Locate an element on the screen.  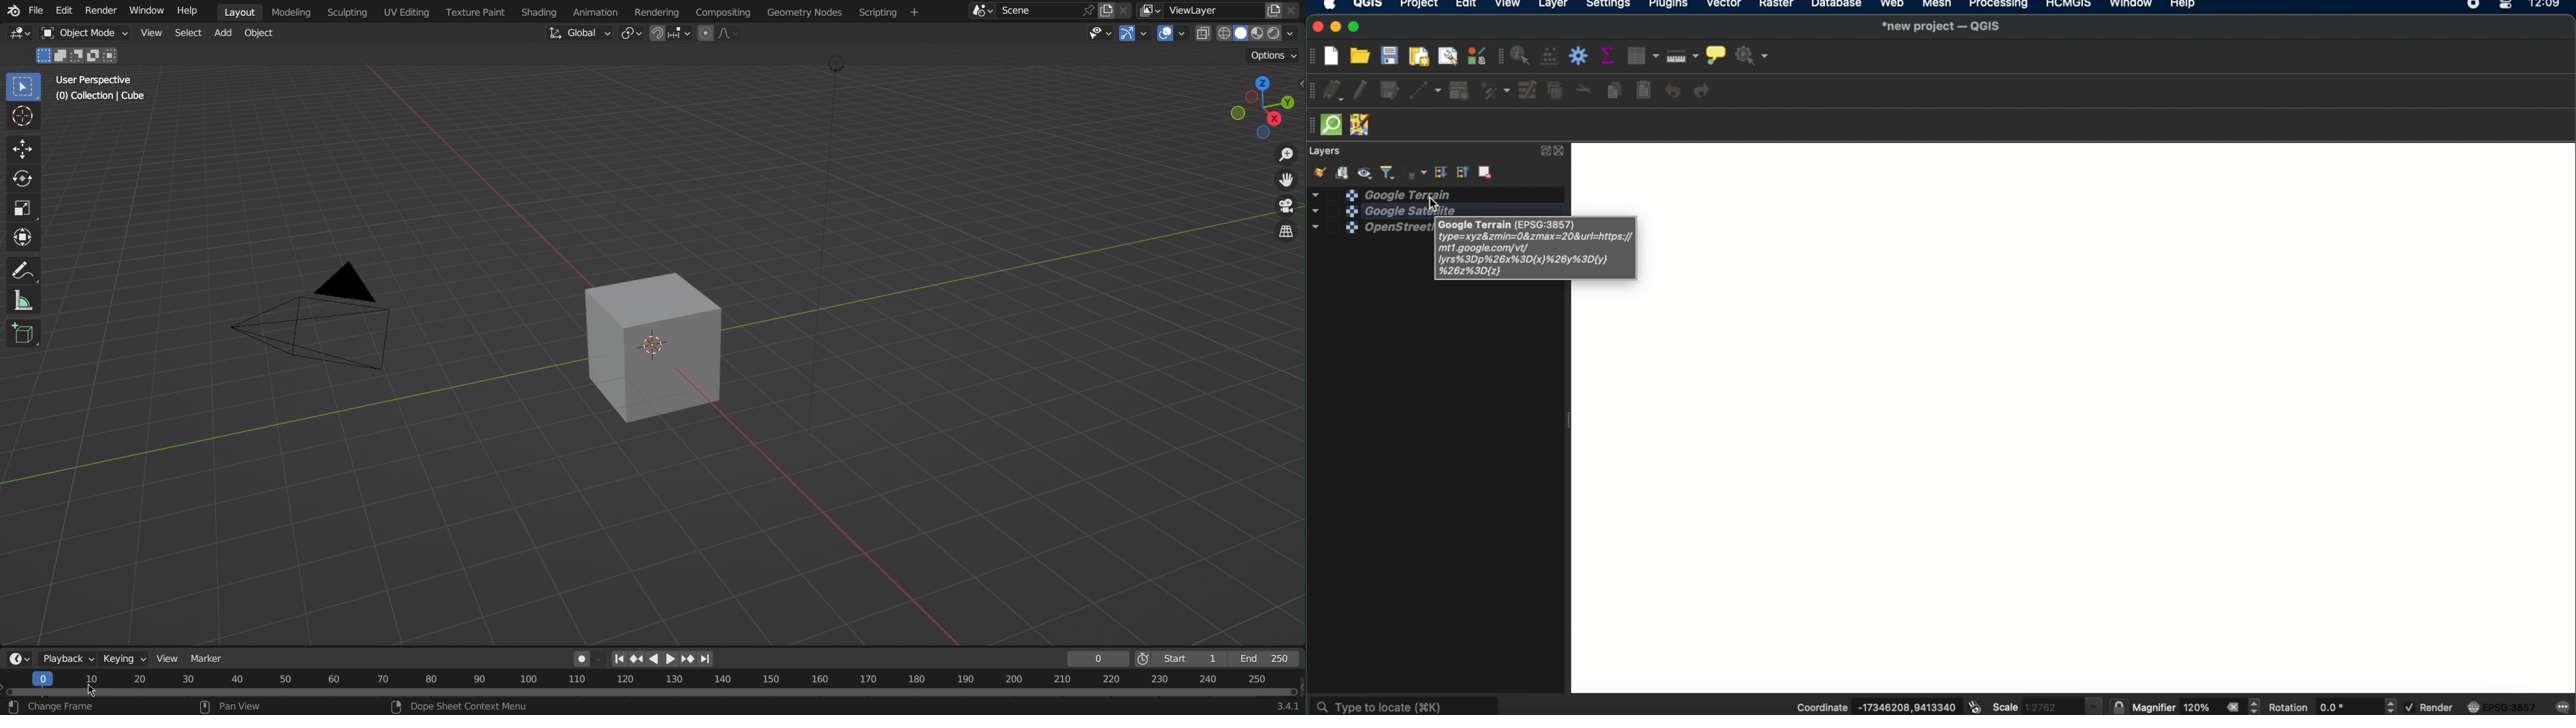
Marker is located at coordinates (214, 656).